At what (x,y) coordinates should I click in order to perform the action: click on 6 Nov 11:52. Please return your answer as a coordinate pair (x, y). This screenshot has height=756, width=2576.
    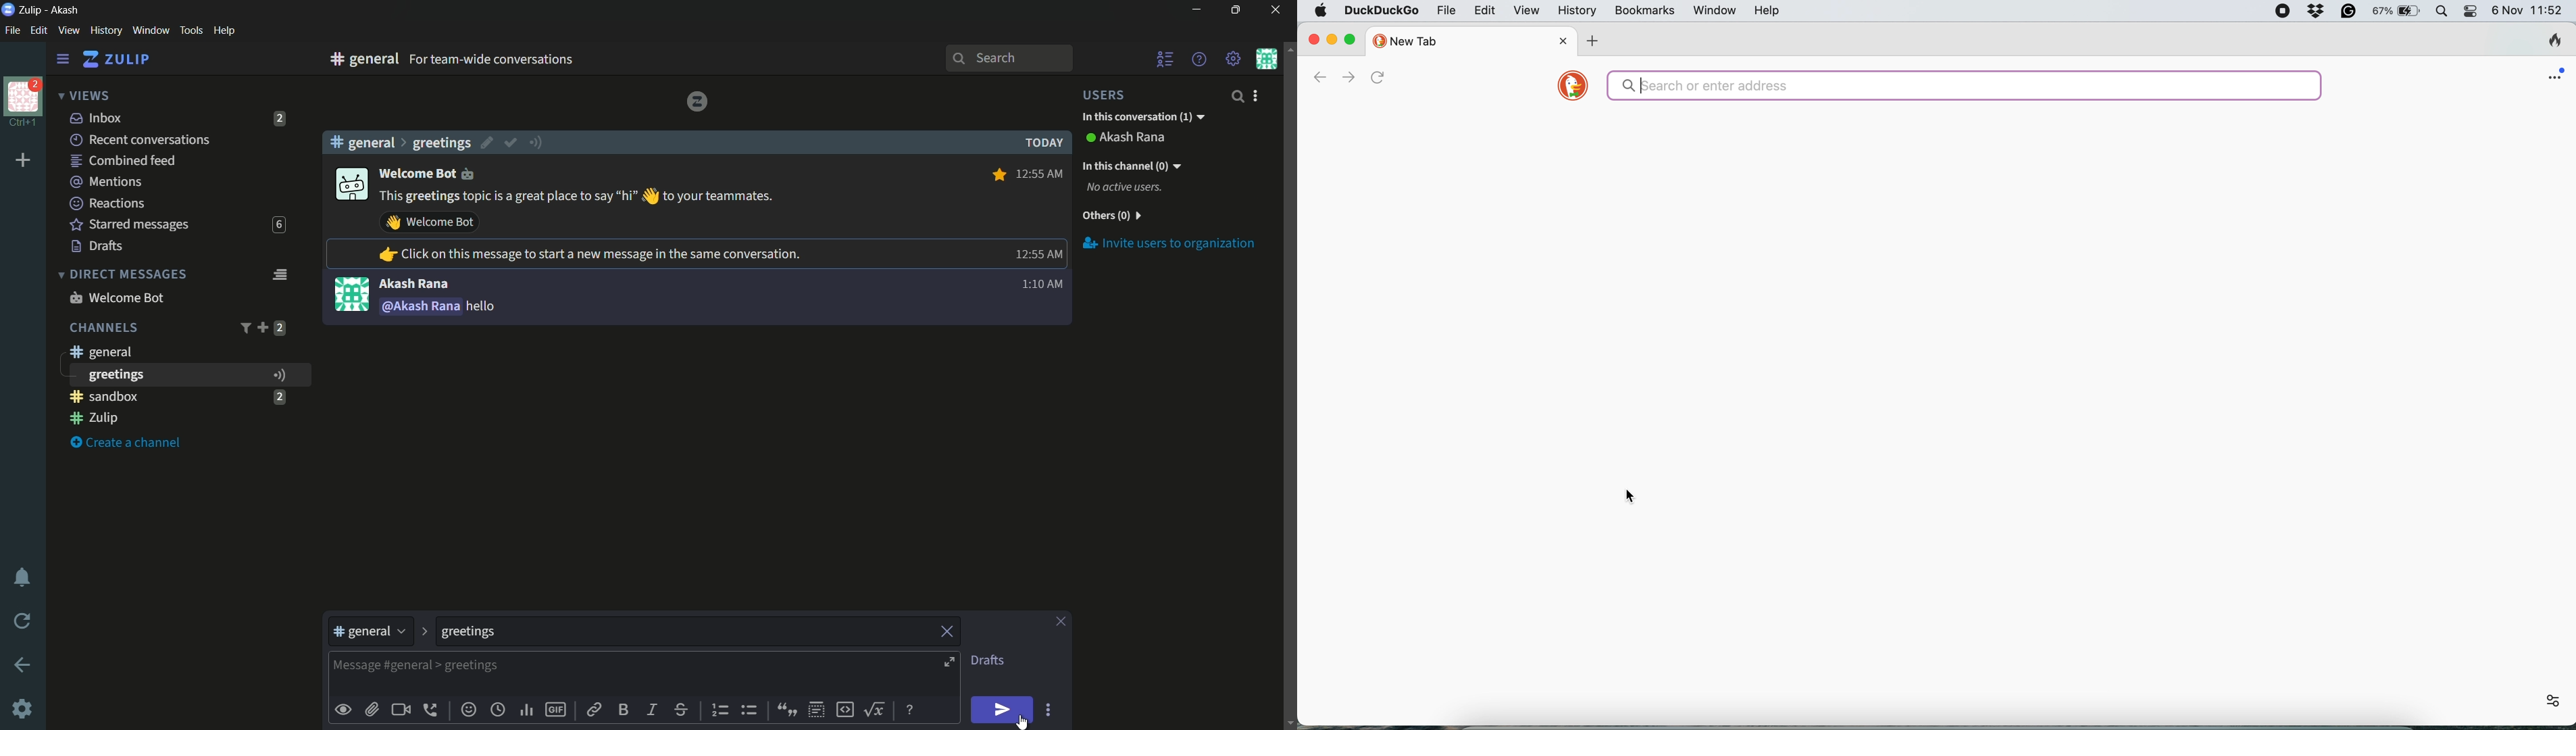
    Looking at the image, I should click on (2530, 12).